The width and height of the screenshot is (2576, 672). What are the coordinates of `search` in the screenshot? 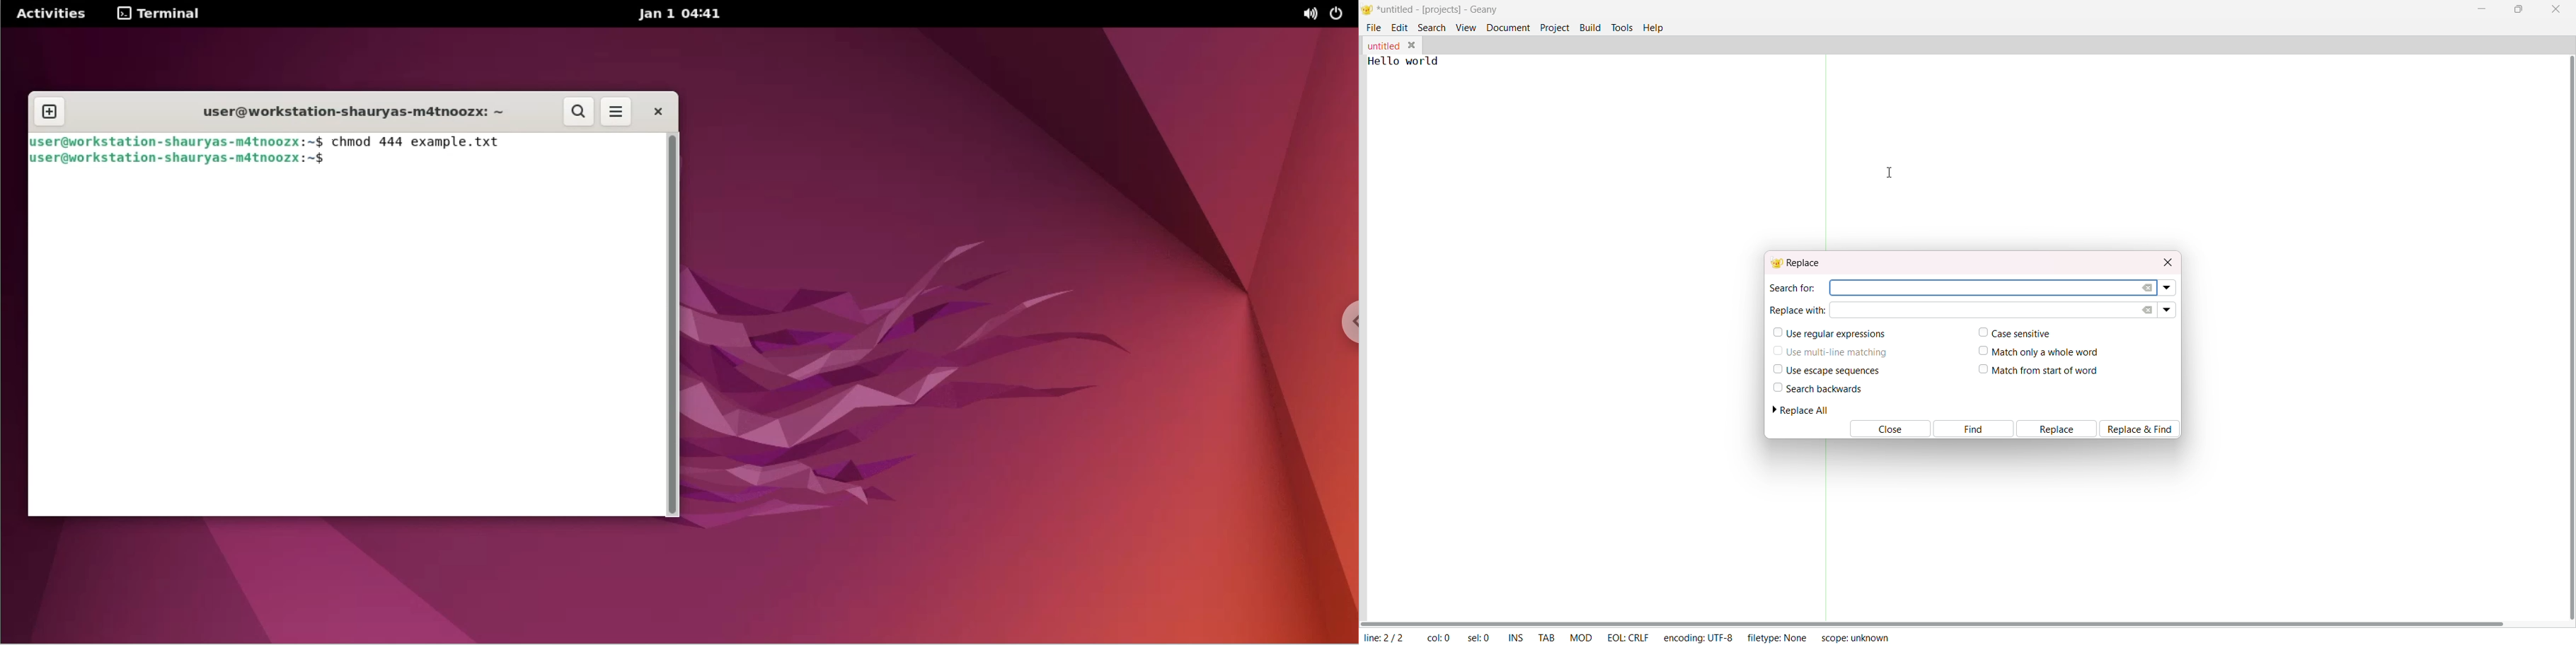 It's located at (575, 111).